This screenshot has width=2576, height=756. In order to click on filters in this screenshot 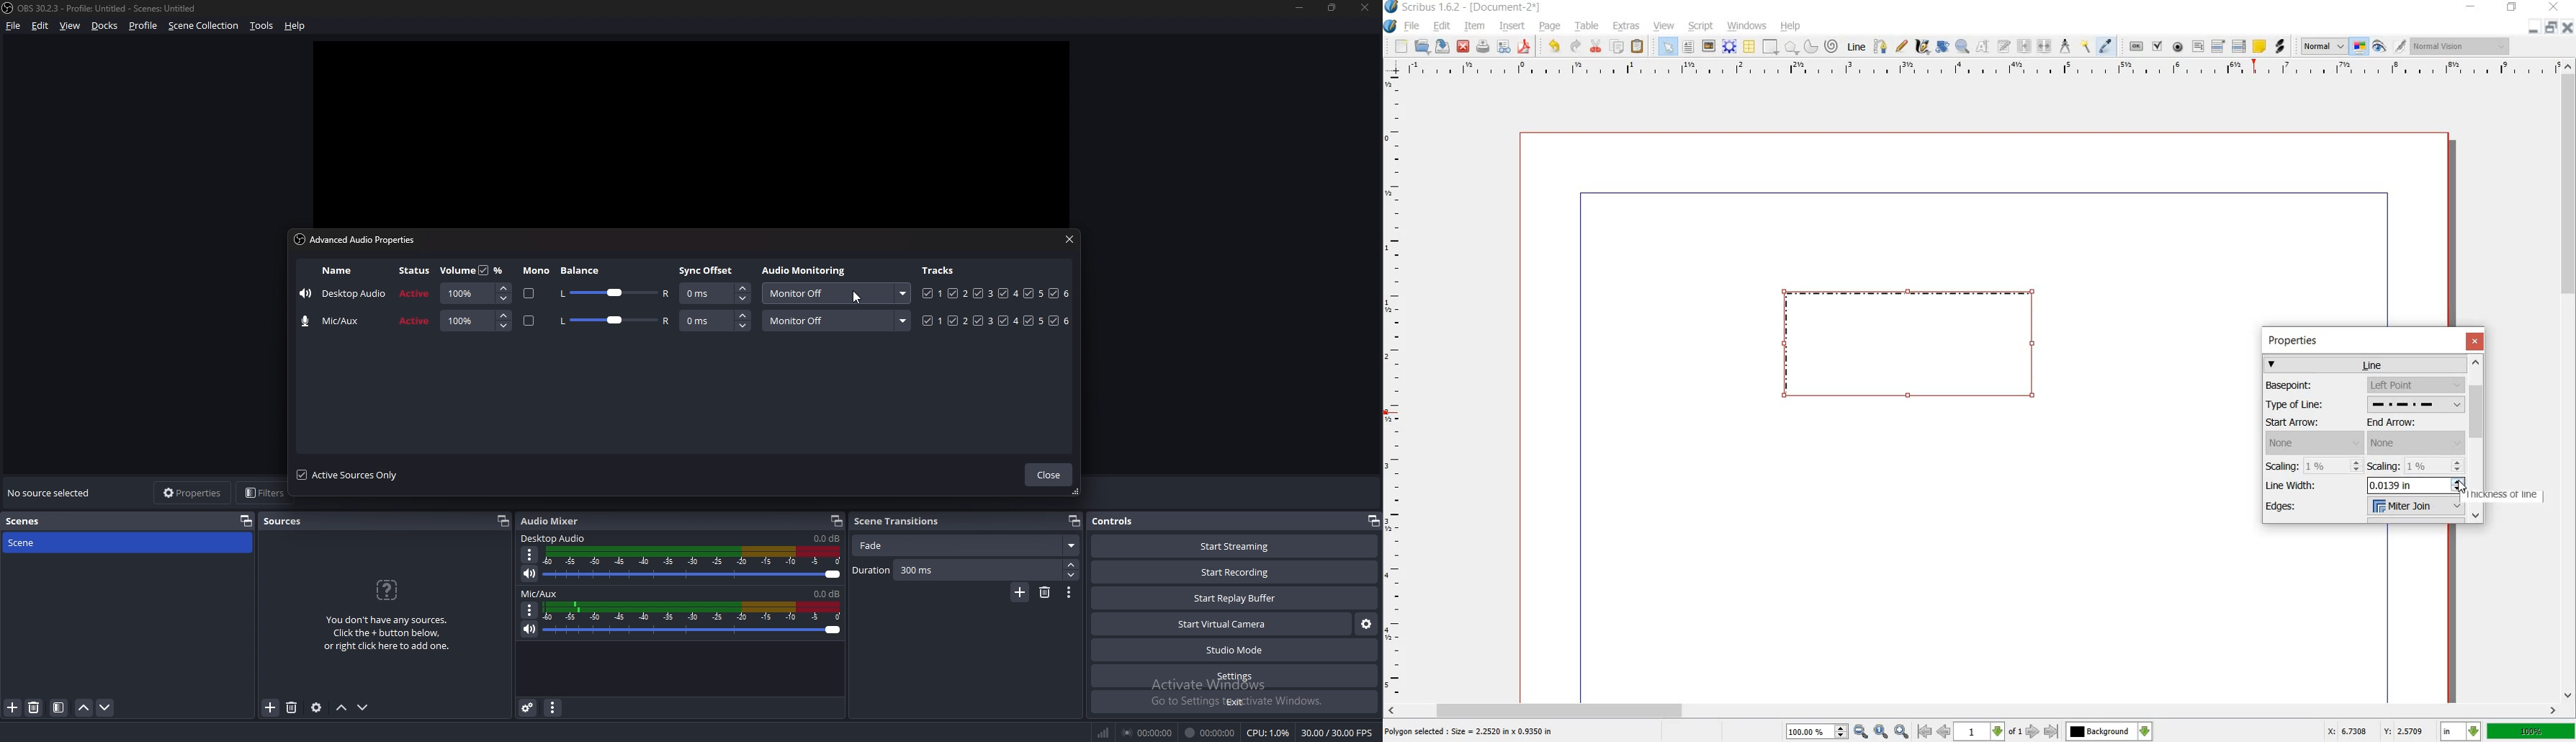, I will do `click(261, 493)`.